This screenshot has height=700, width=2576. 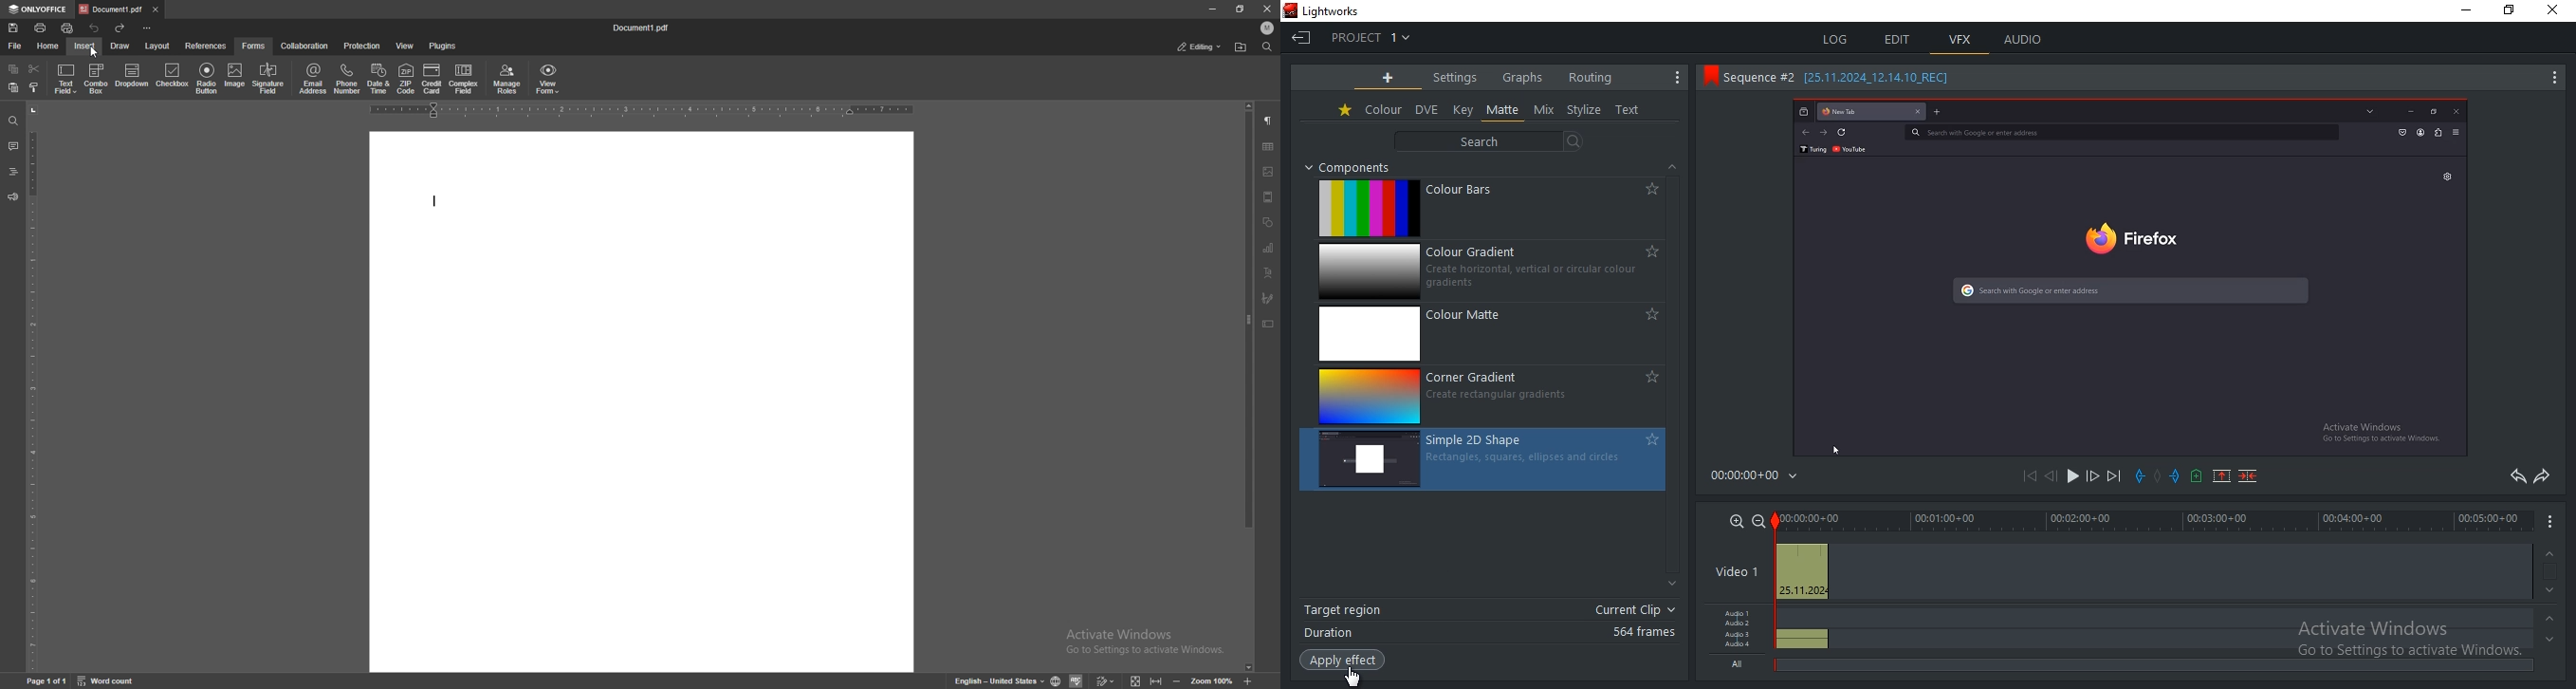 What do you see at coordinates (1463, 109) in the screenshot?
I see `key` at bounding box center [1463, 109].